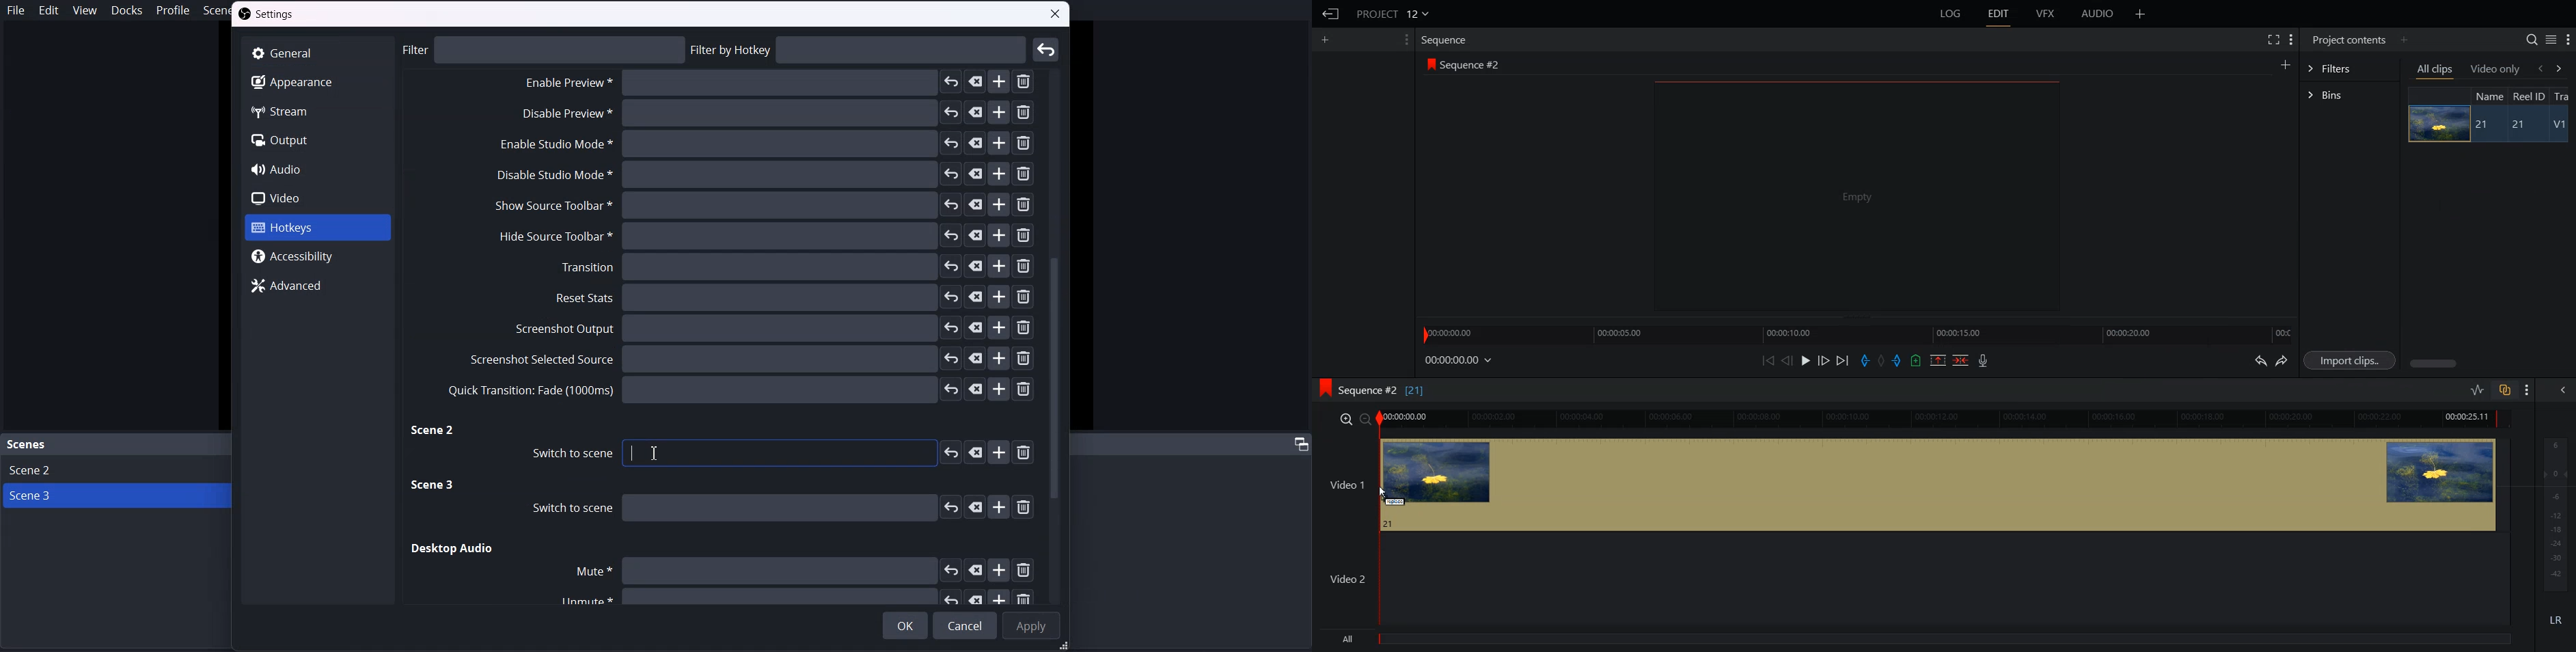 The image size is (2576, 672). Describe the element at coordinates (1473, 63) in the screenshot. I see `Sequence #2` at that location.